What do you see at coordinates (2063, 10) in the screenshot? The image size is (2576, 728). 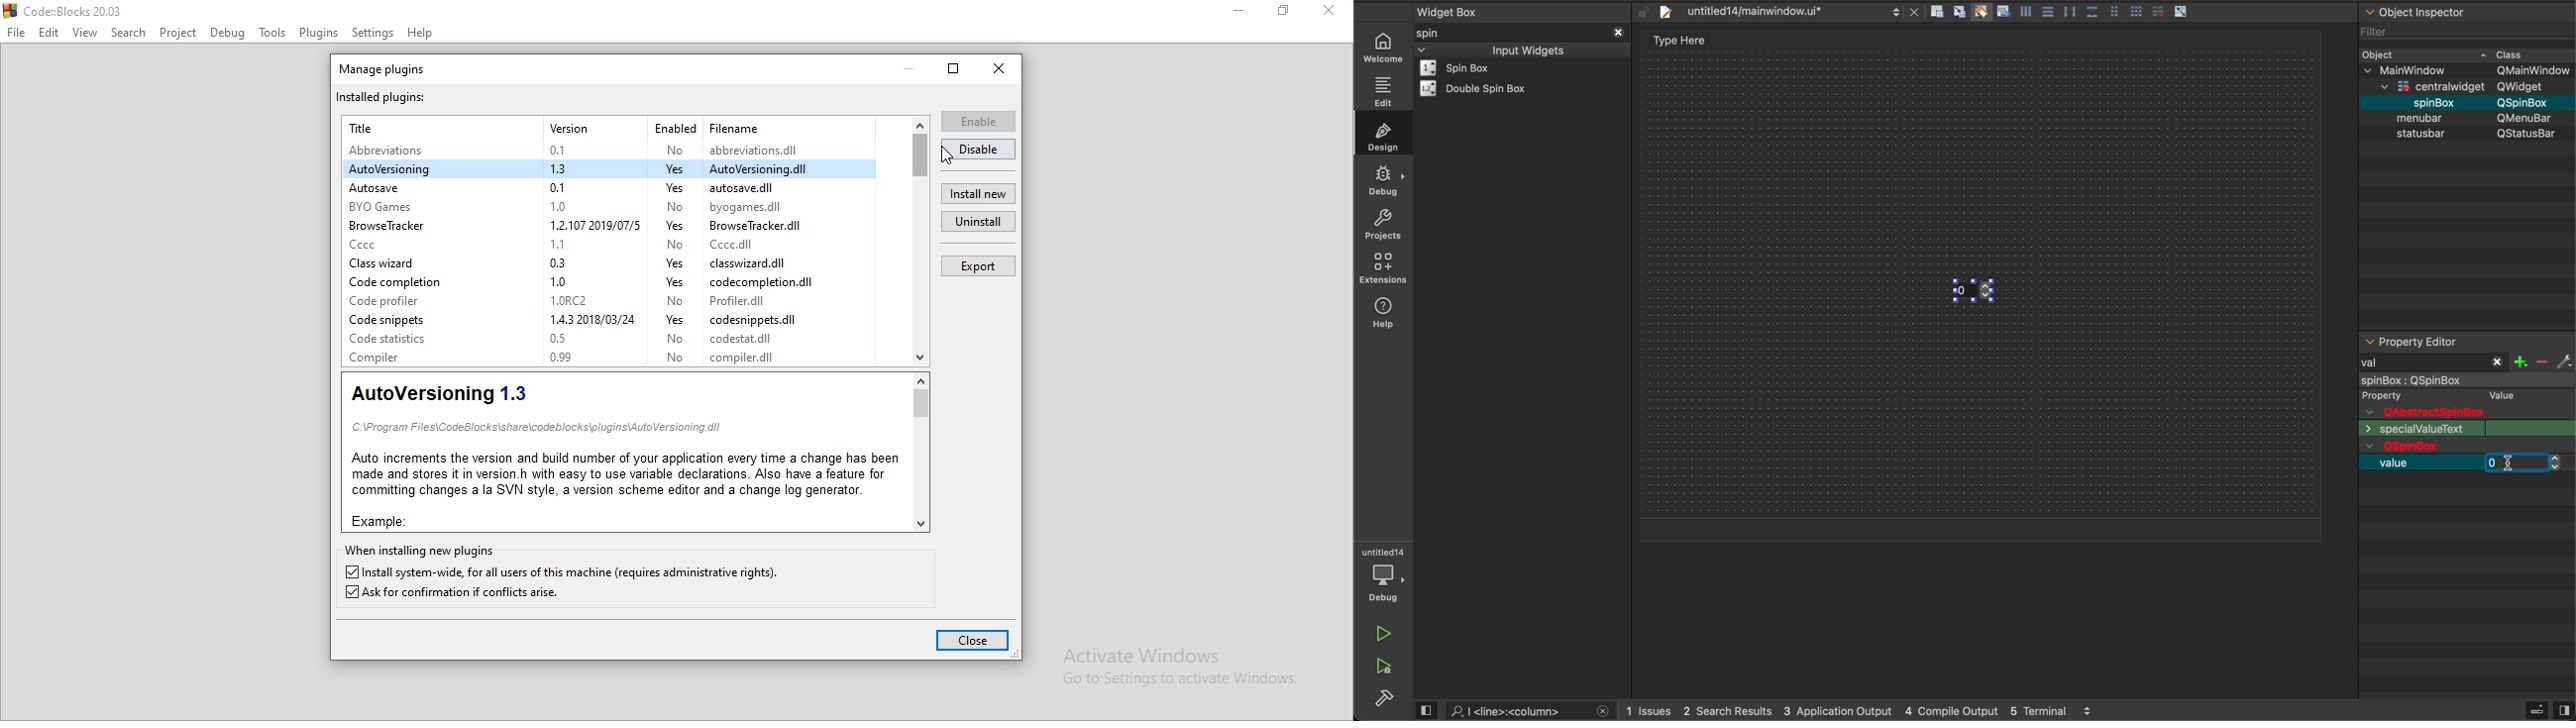 I see `layout action` at bounding box center [2063, 10].